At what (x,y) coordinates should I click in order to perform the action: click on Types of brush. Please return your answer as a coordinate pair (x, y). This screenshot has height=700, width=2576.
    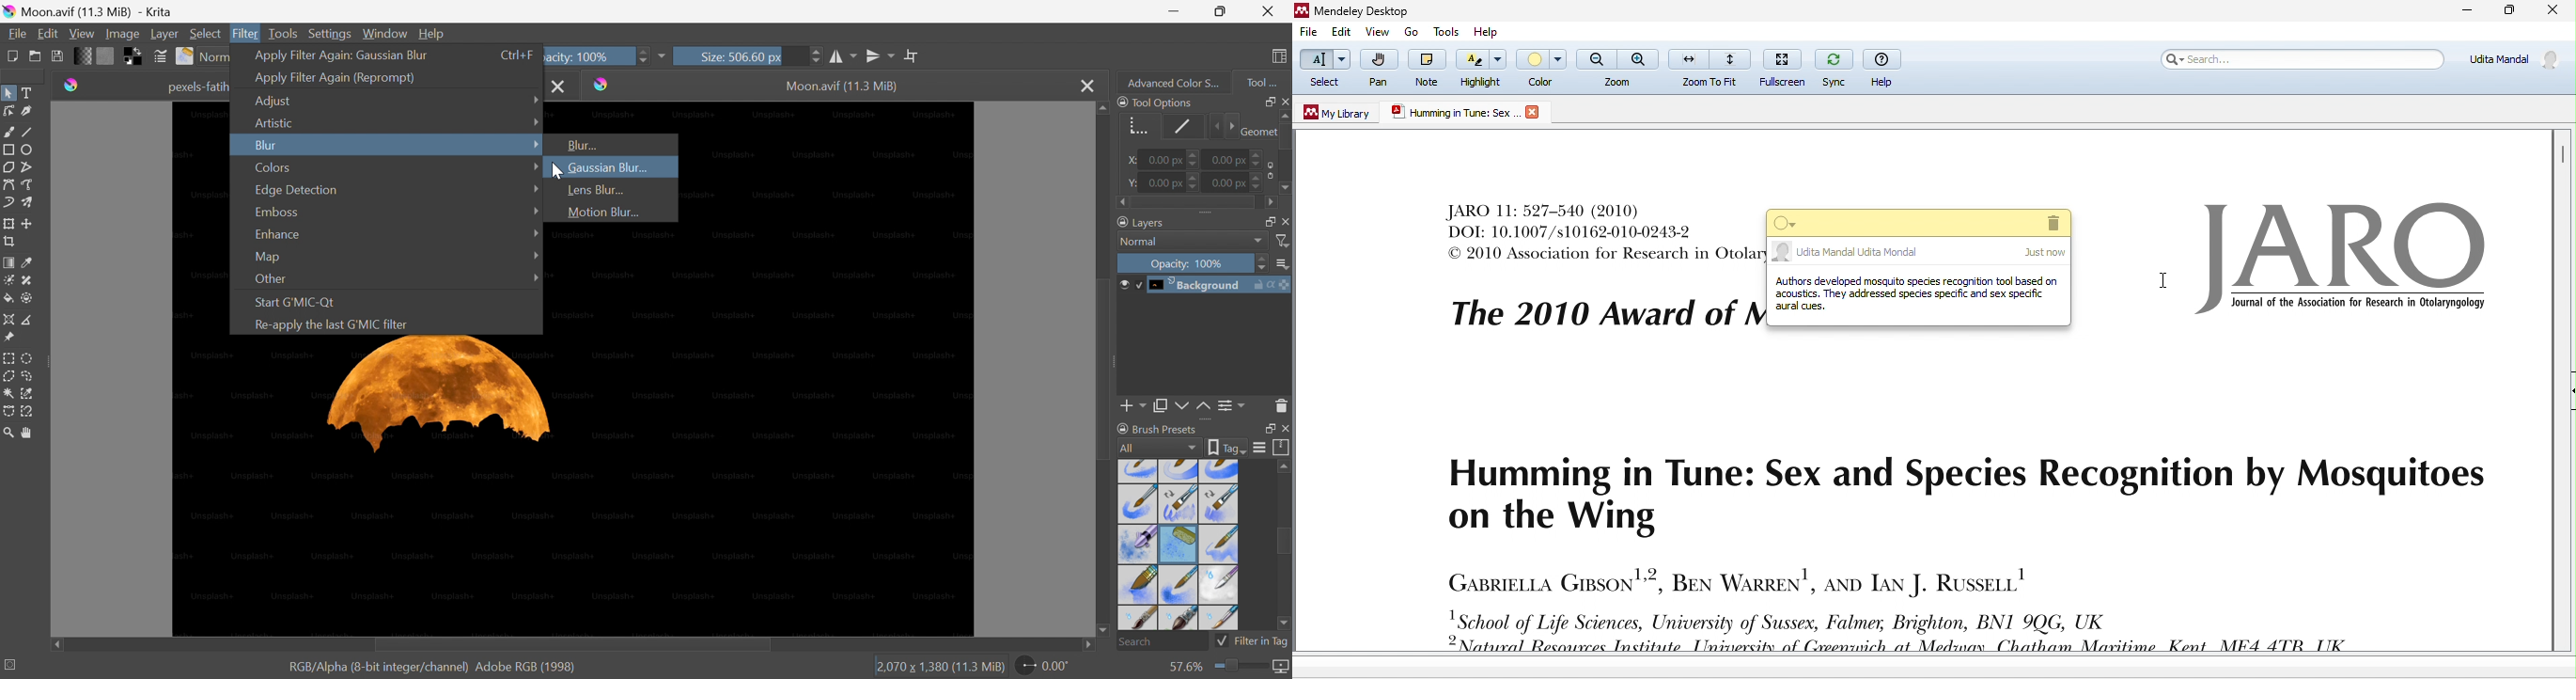
    Looking at the image, I should click on (1179, 544).